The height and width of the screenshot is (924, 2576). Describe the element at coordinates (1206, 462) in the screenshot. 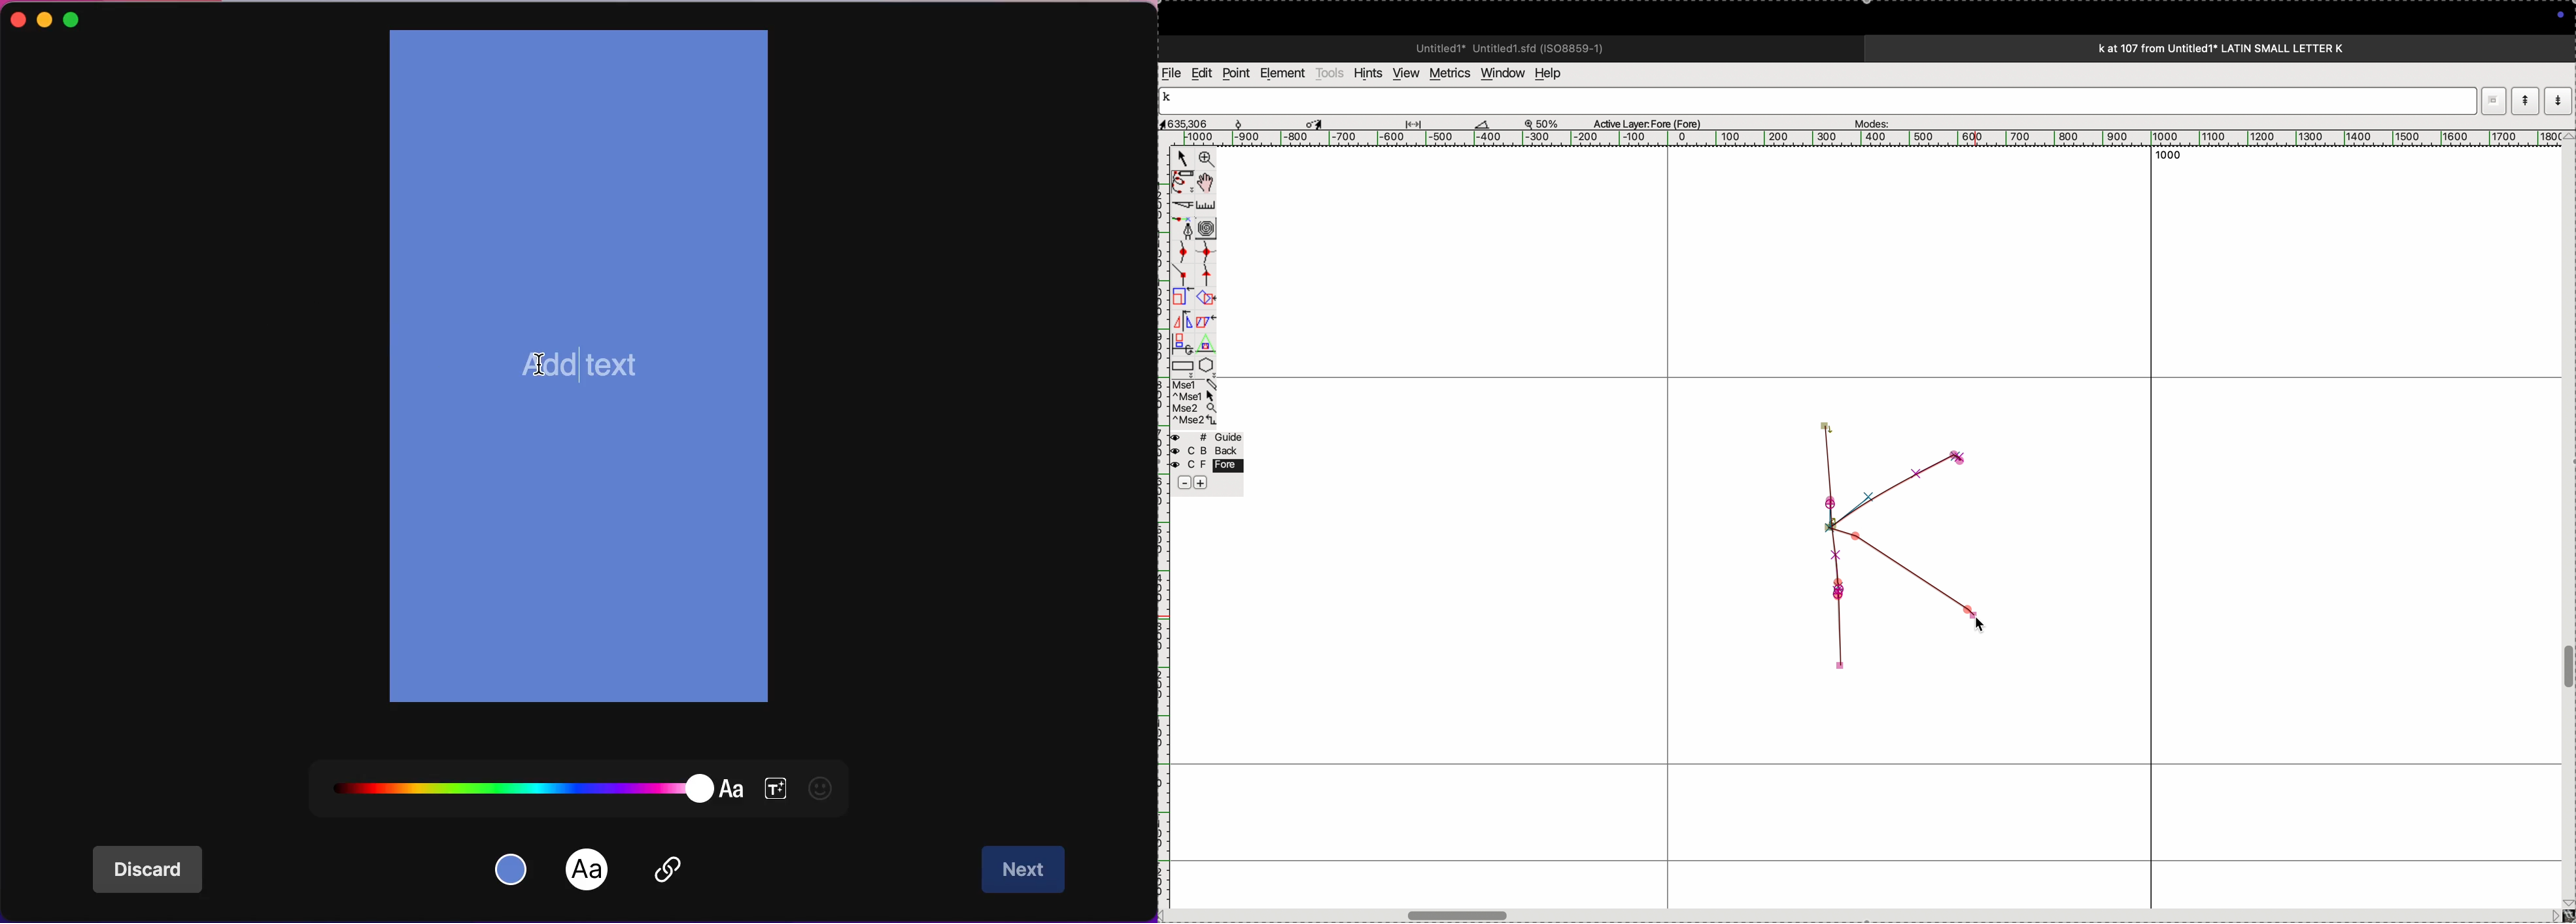

I see `Guide` at that location.